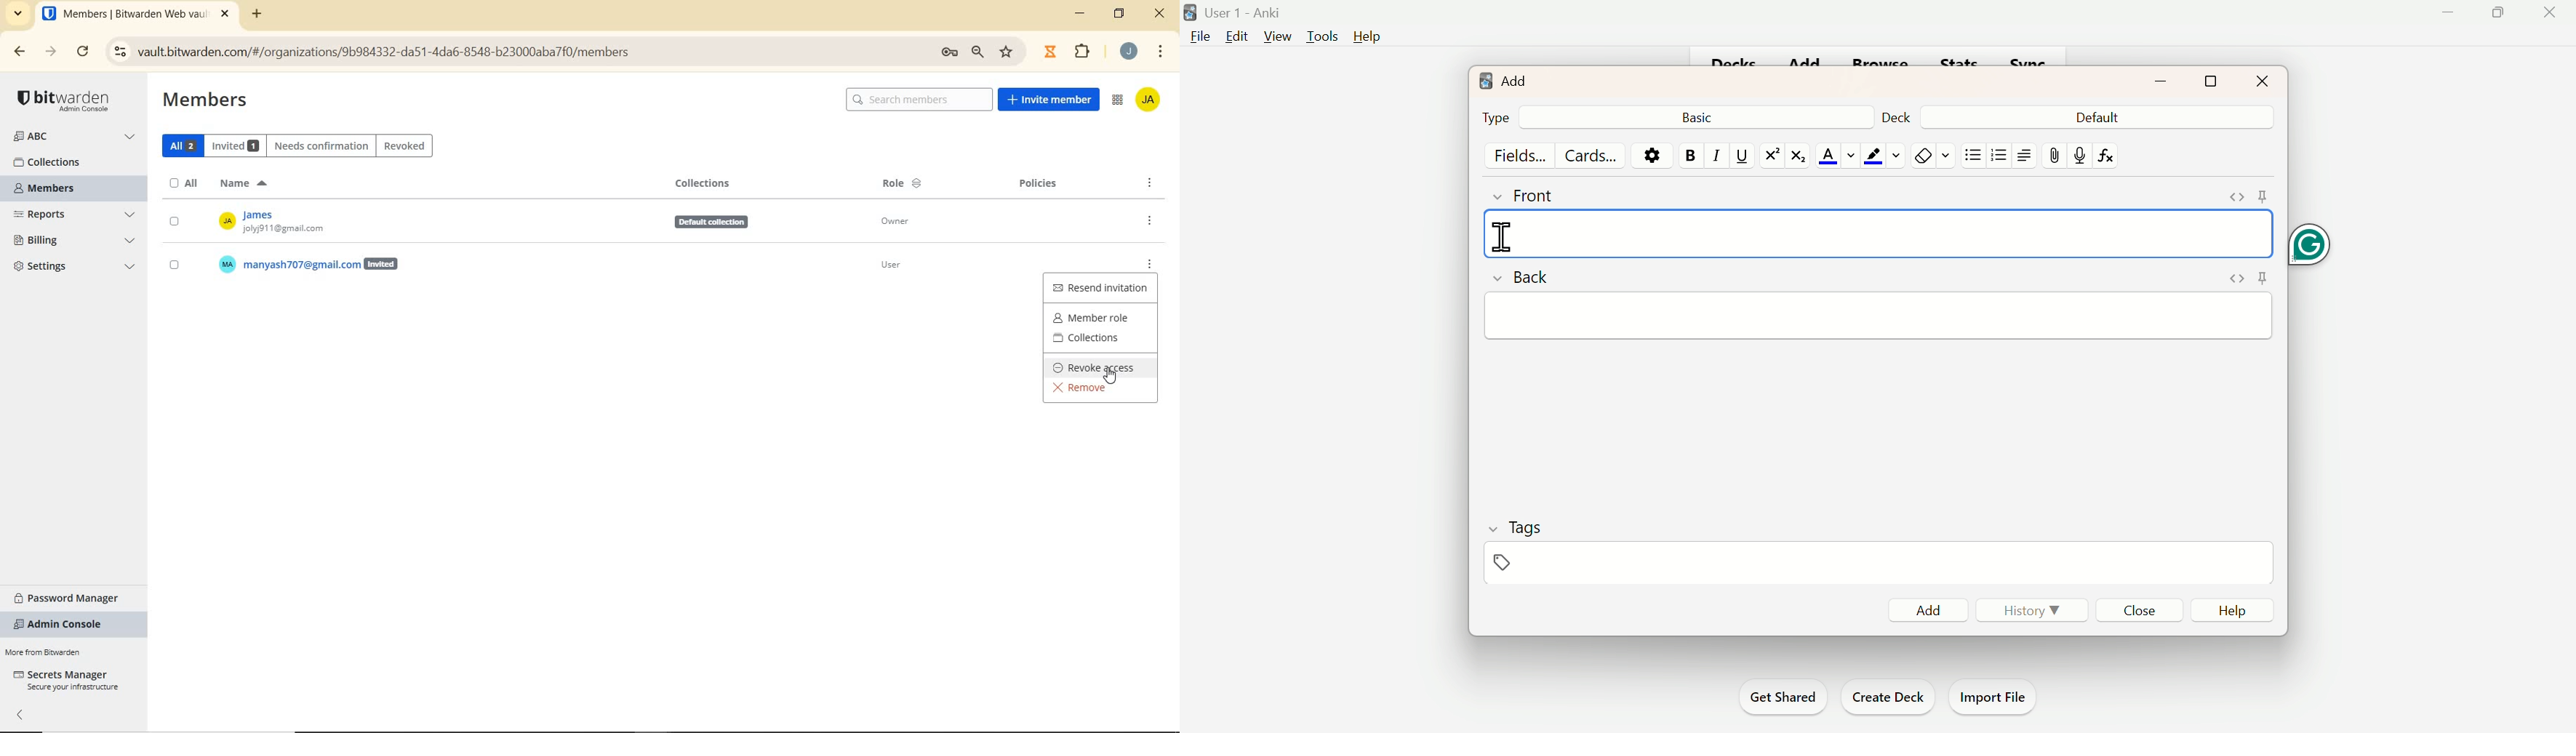  I want to click on BITWARDEN WEB VAULT, so click(138, 15).